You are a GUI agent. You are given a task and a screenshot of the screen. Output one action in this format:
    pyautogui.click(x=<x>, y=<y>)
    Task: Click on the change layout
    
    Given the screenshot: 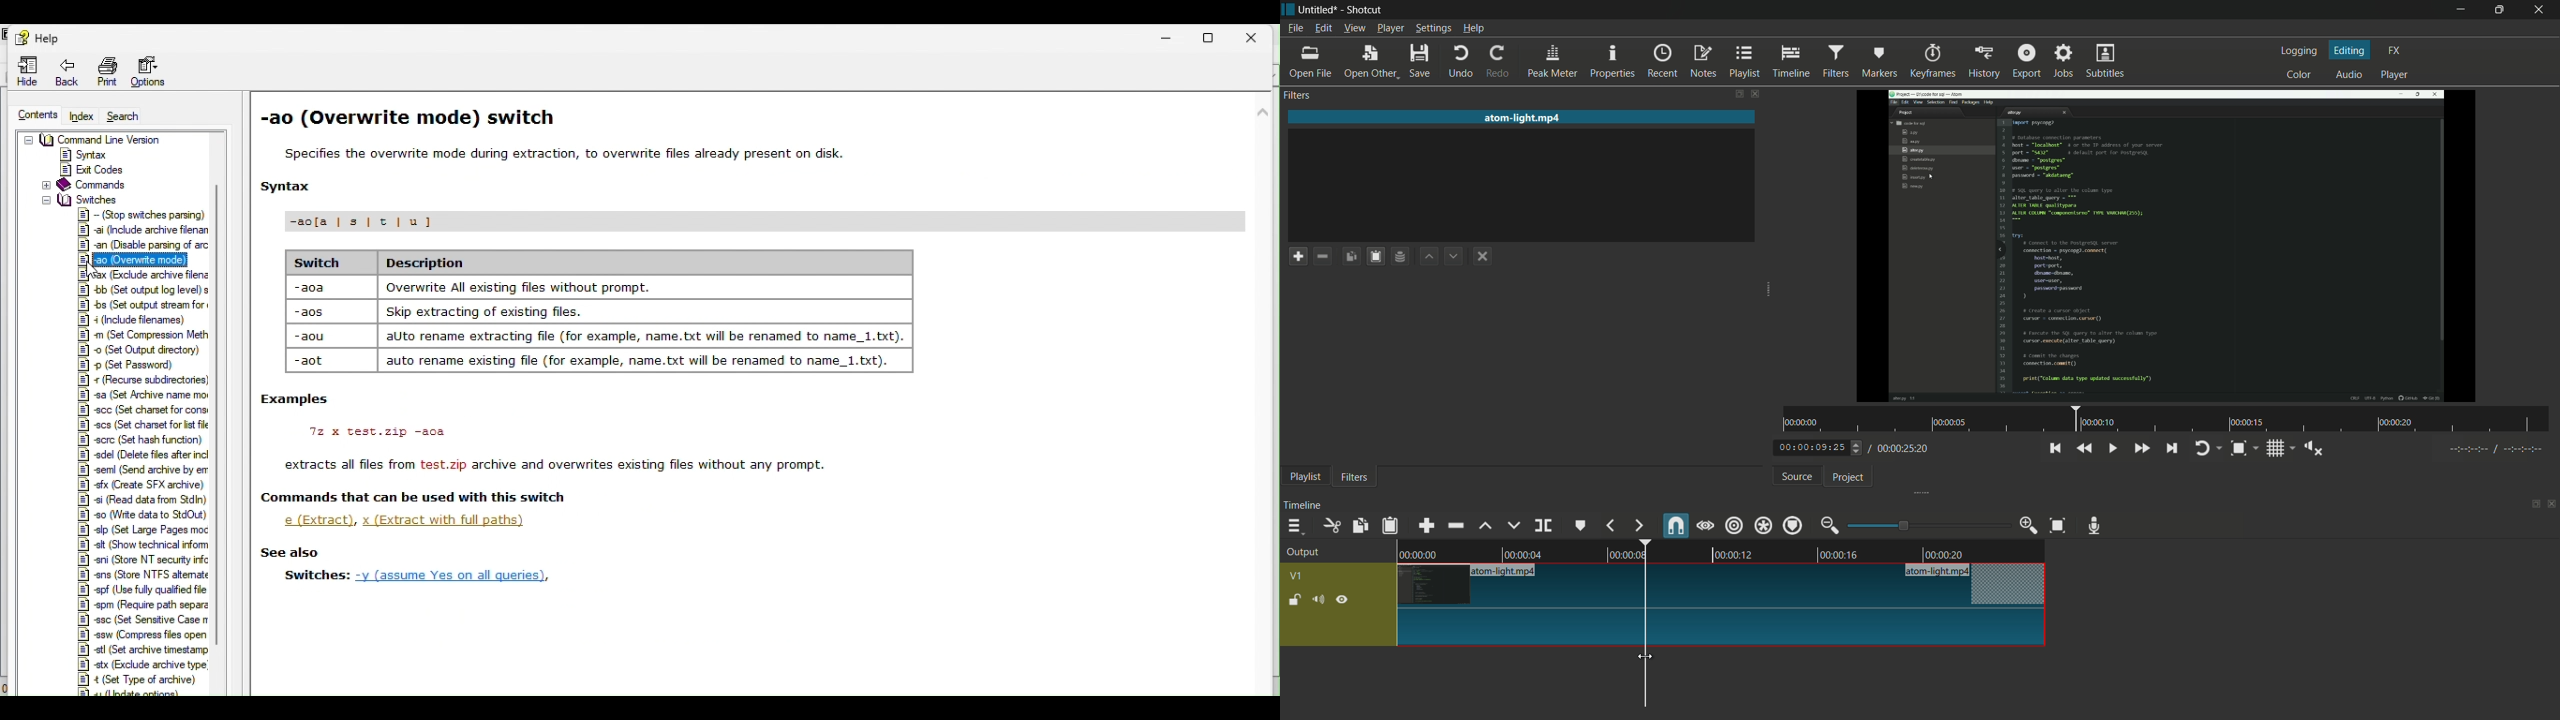 What is the action you would take?
    pyautogui.click(x=1733, y=93)
    